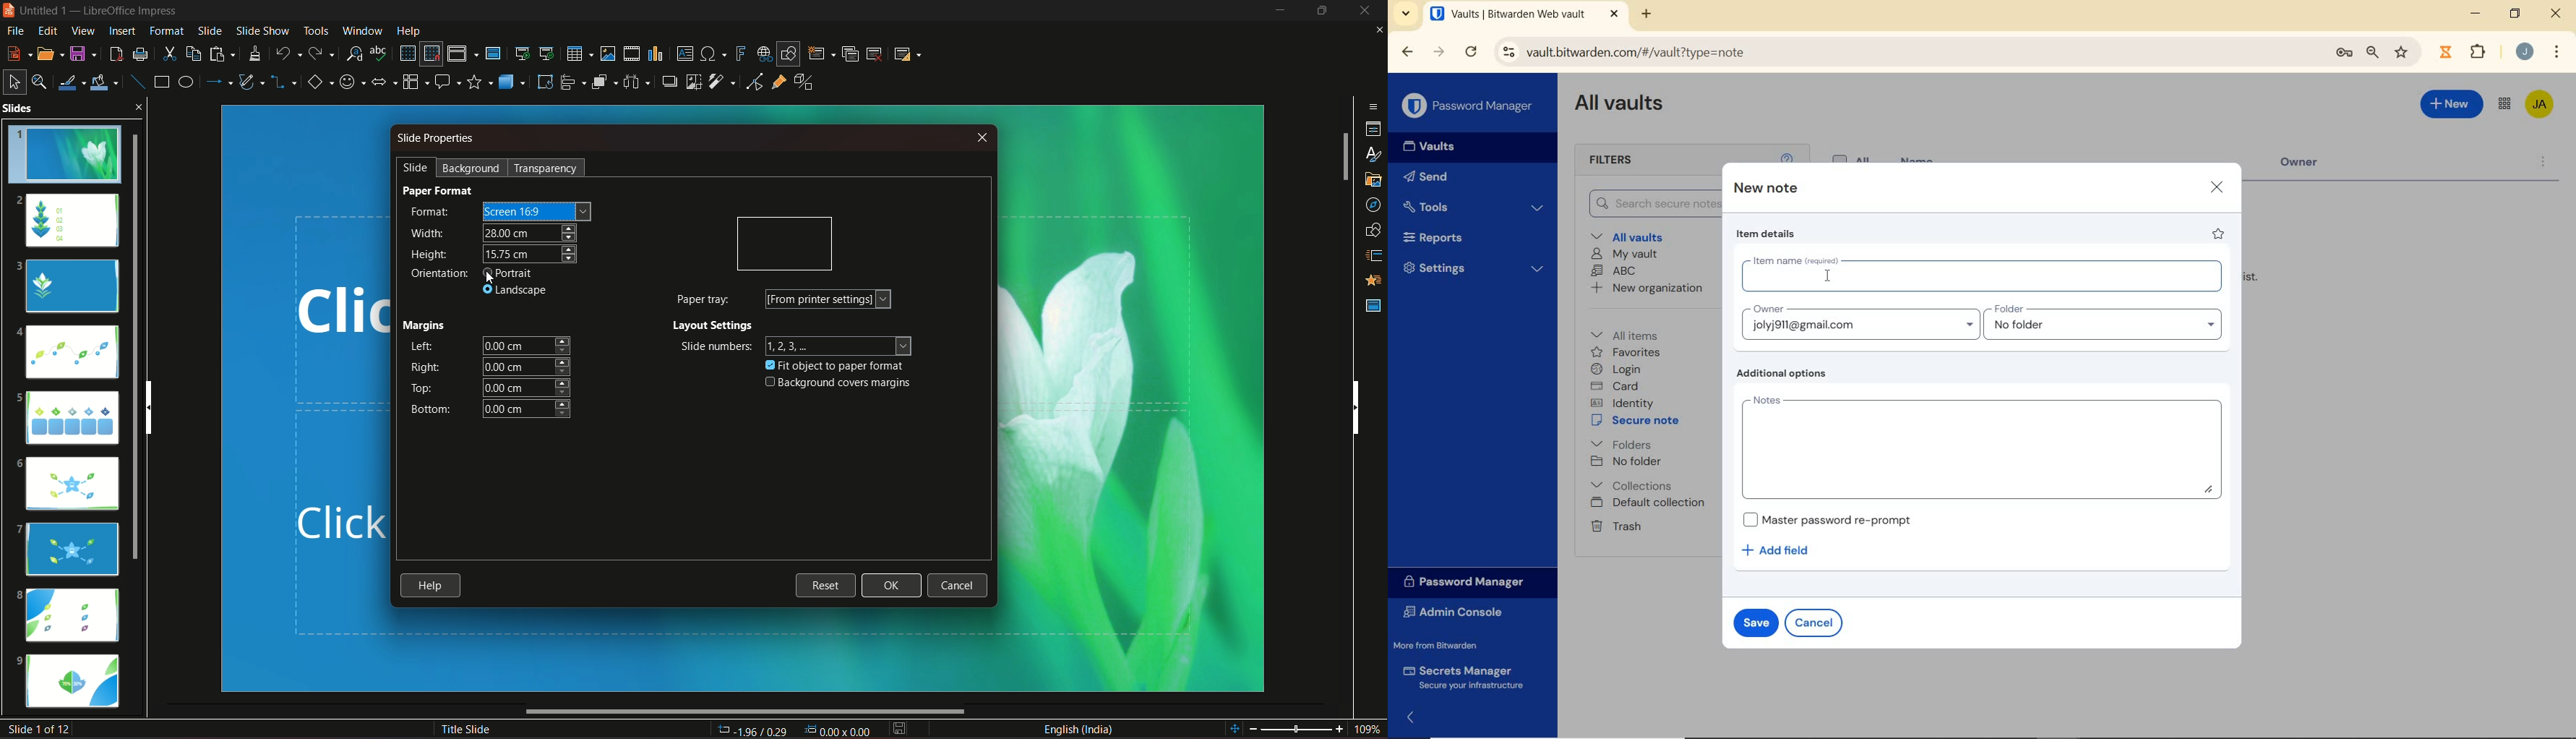 Image resolution: width=2576 pixels, height=756 pixels. What do you see at coordinates (604, 83) in the screenshot?
I see `arrange` at bounding box center [604, 83].